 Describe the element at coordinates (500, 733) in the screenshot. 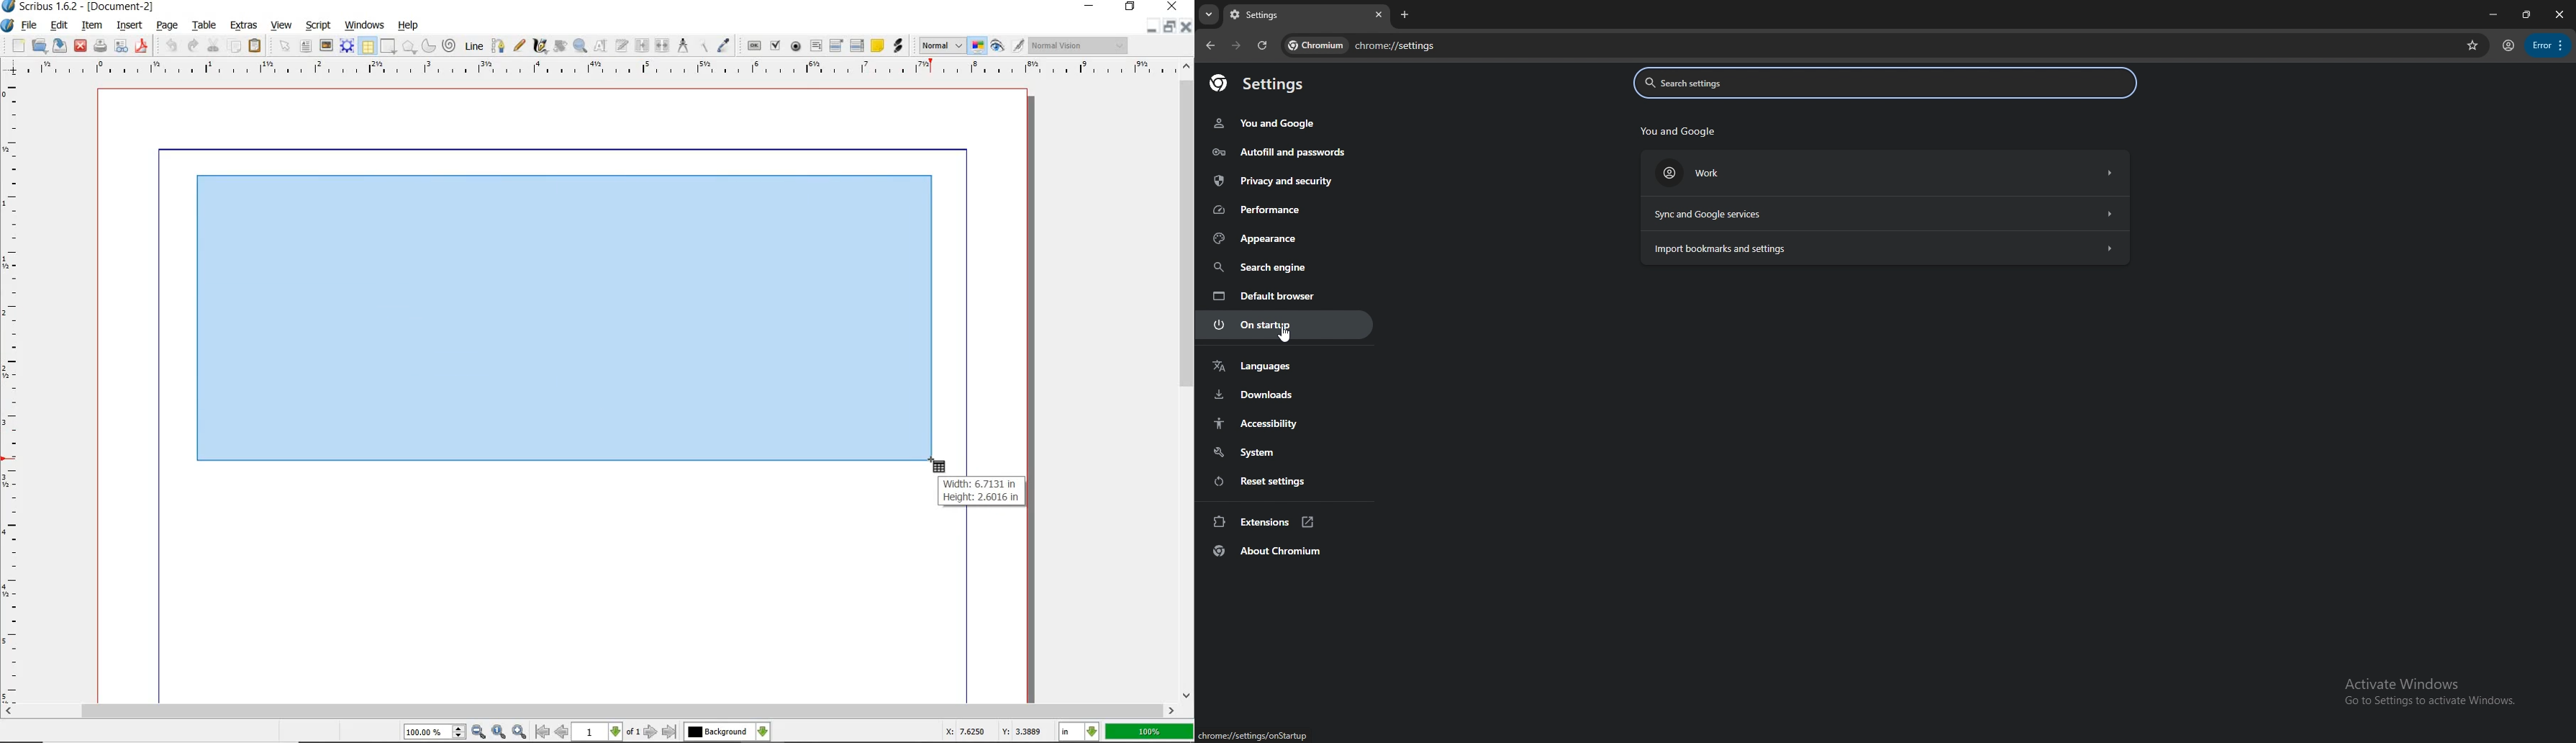

I see `zoom to` at that location.